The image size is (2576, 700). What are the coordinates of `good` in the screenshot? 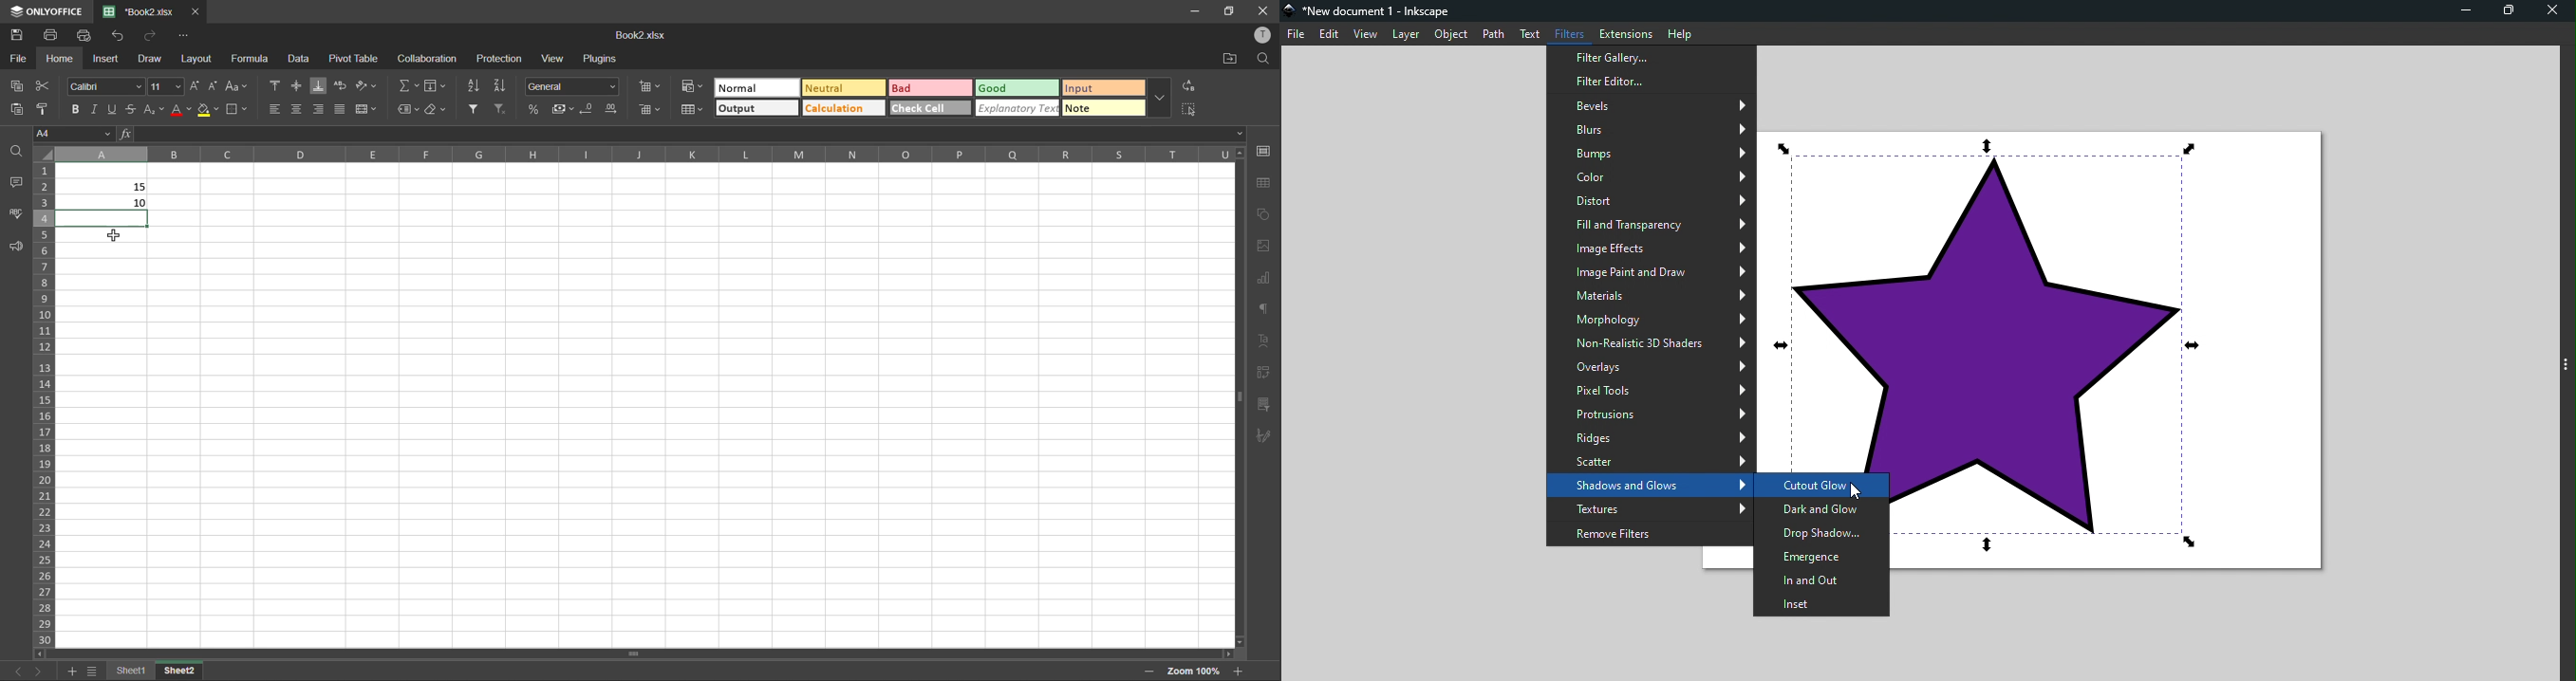 It's located at (1018, 87).